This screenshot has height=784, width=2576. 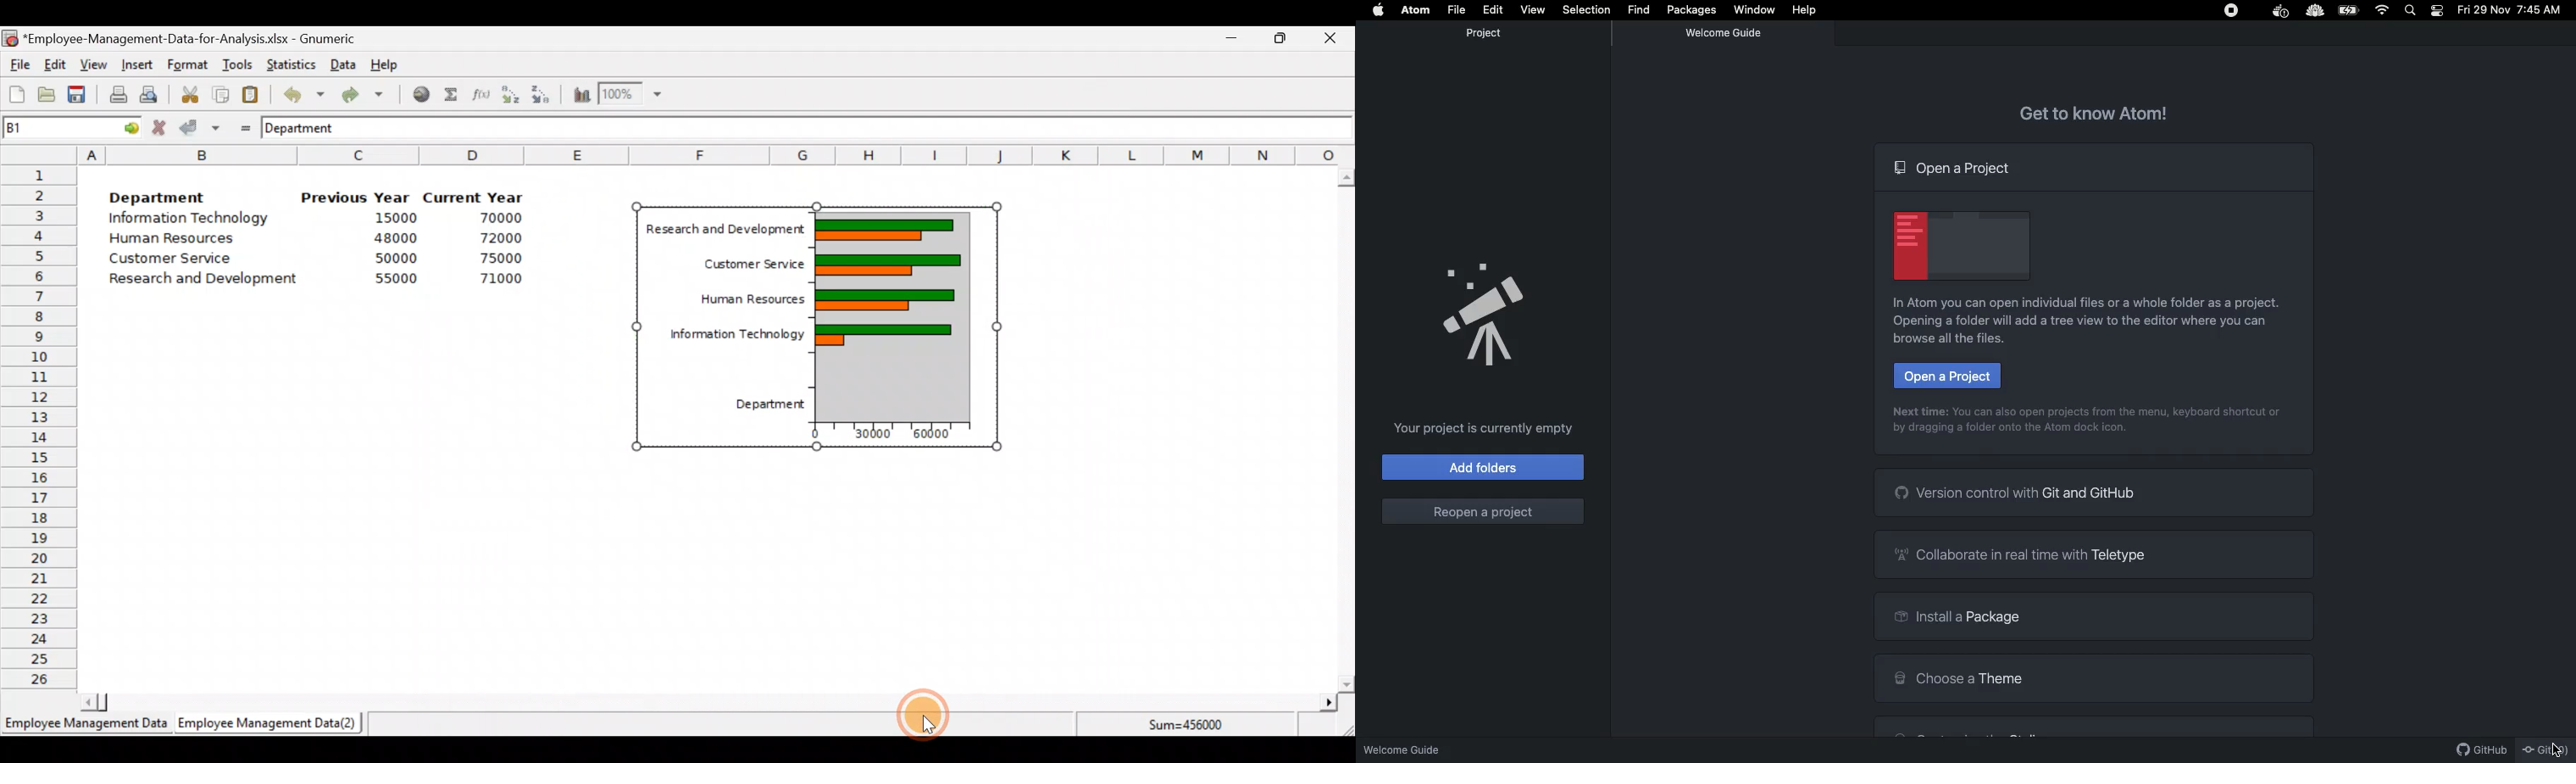 What do you see at coordinates (542, 93) in the screenshot?
I see `Sort in descending order` at bounding box center [542, 93].